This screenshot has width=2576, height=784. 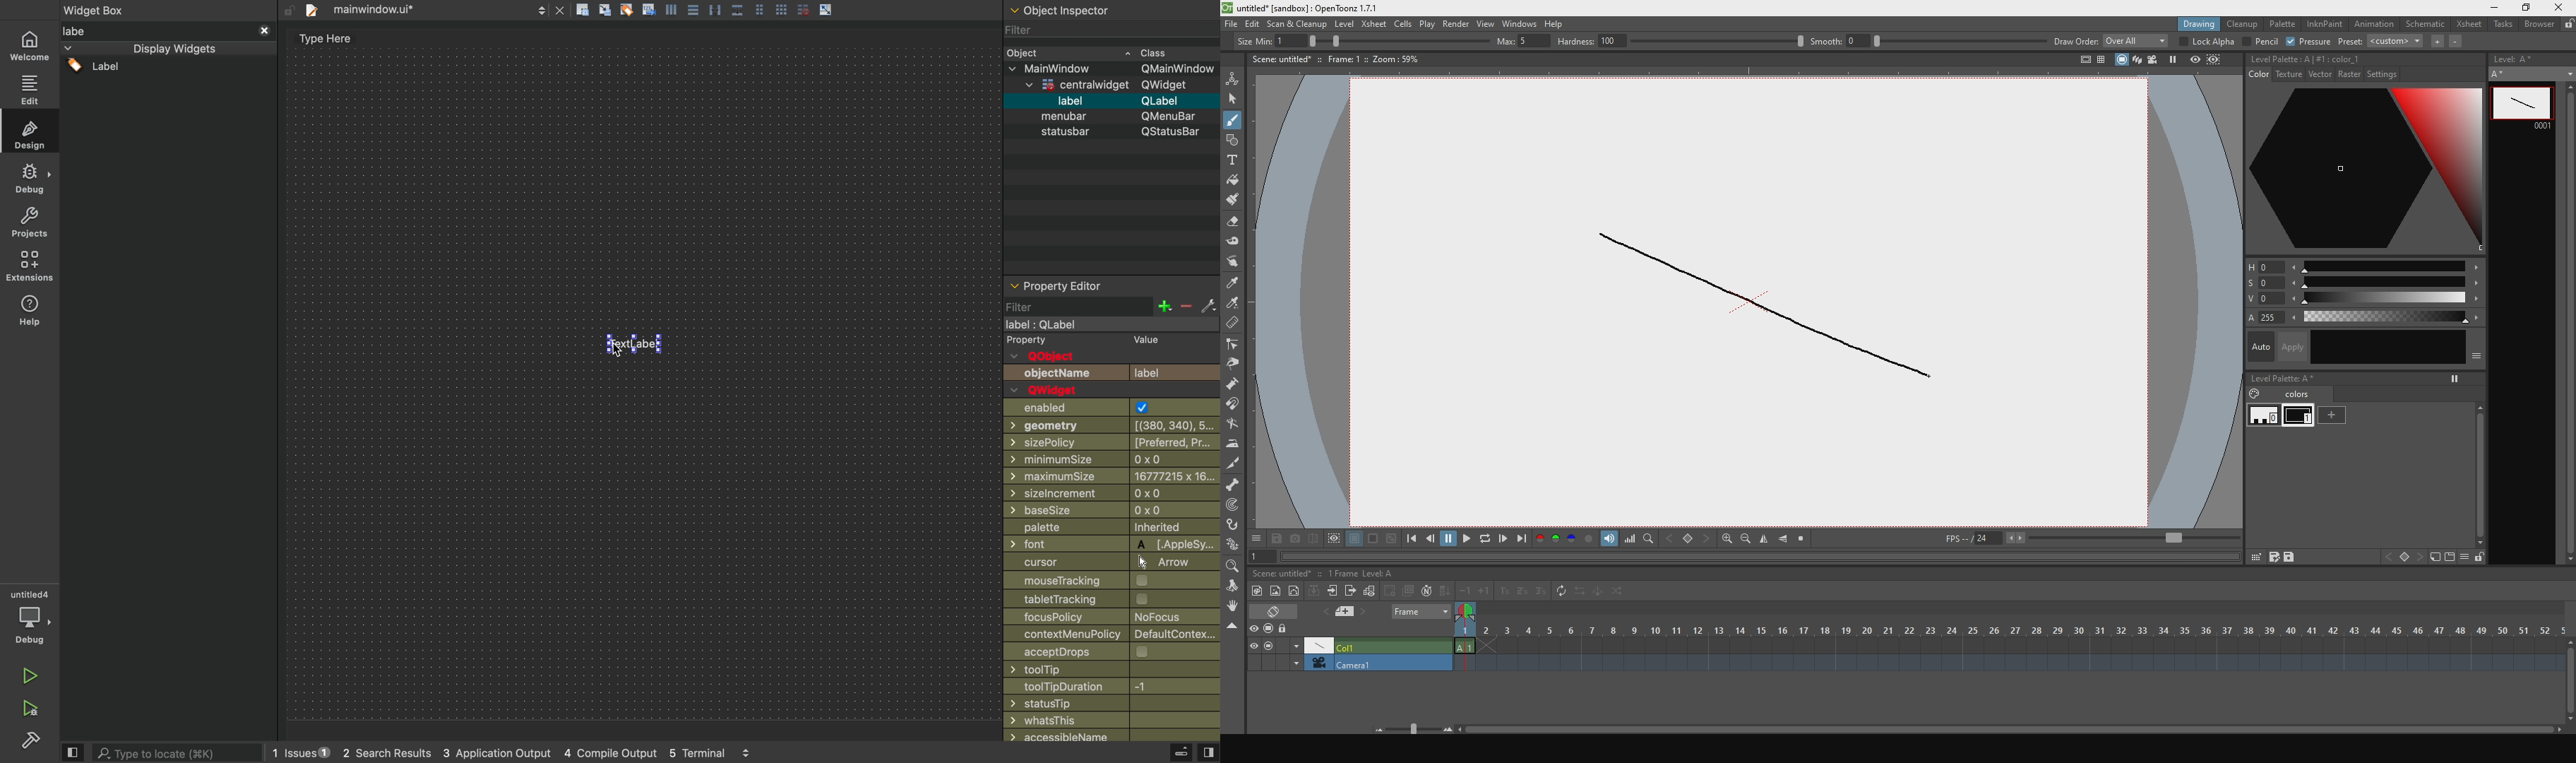 What do you see at coordinates (2101, 61) in the screenshot?
I see `panels` at bounding box center [2101, 61].